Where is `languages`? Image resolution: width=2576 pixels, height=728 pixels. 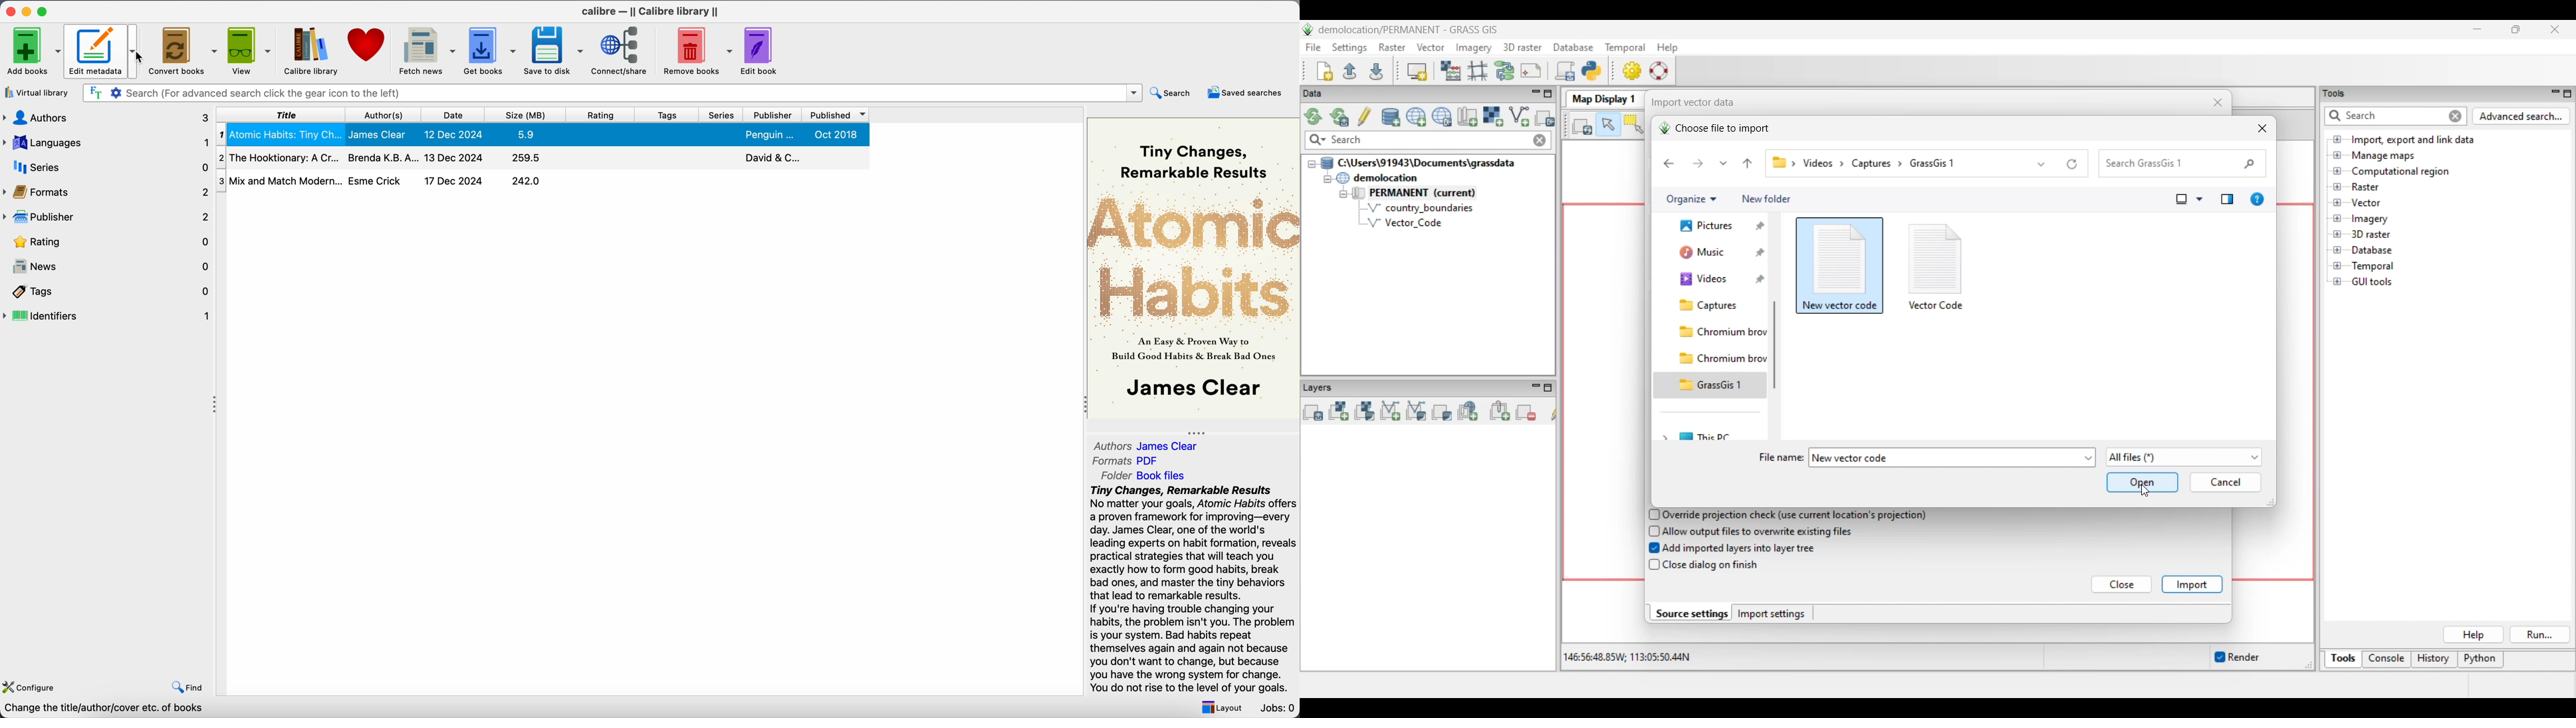
languages is located at coordinates (106, 142).